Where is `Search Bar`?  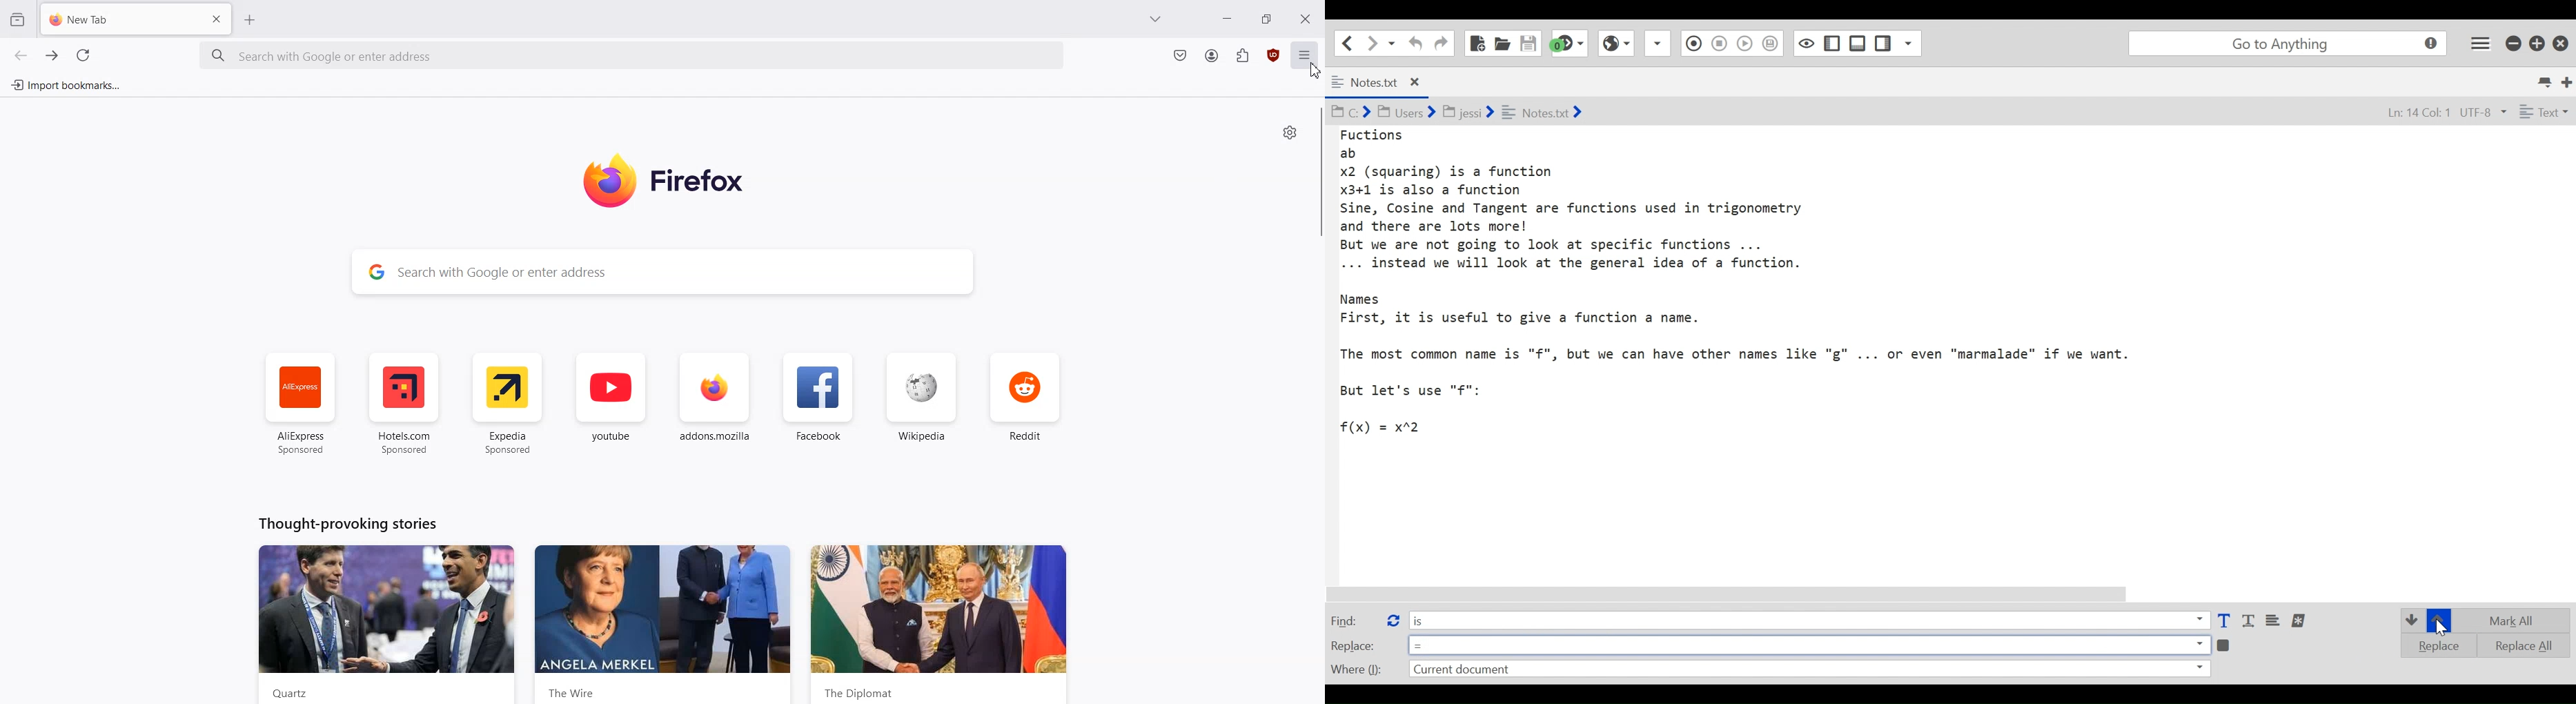 Search Bar is located at coordinates (664, 271).